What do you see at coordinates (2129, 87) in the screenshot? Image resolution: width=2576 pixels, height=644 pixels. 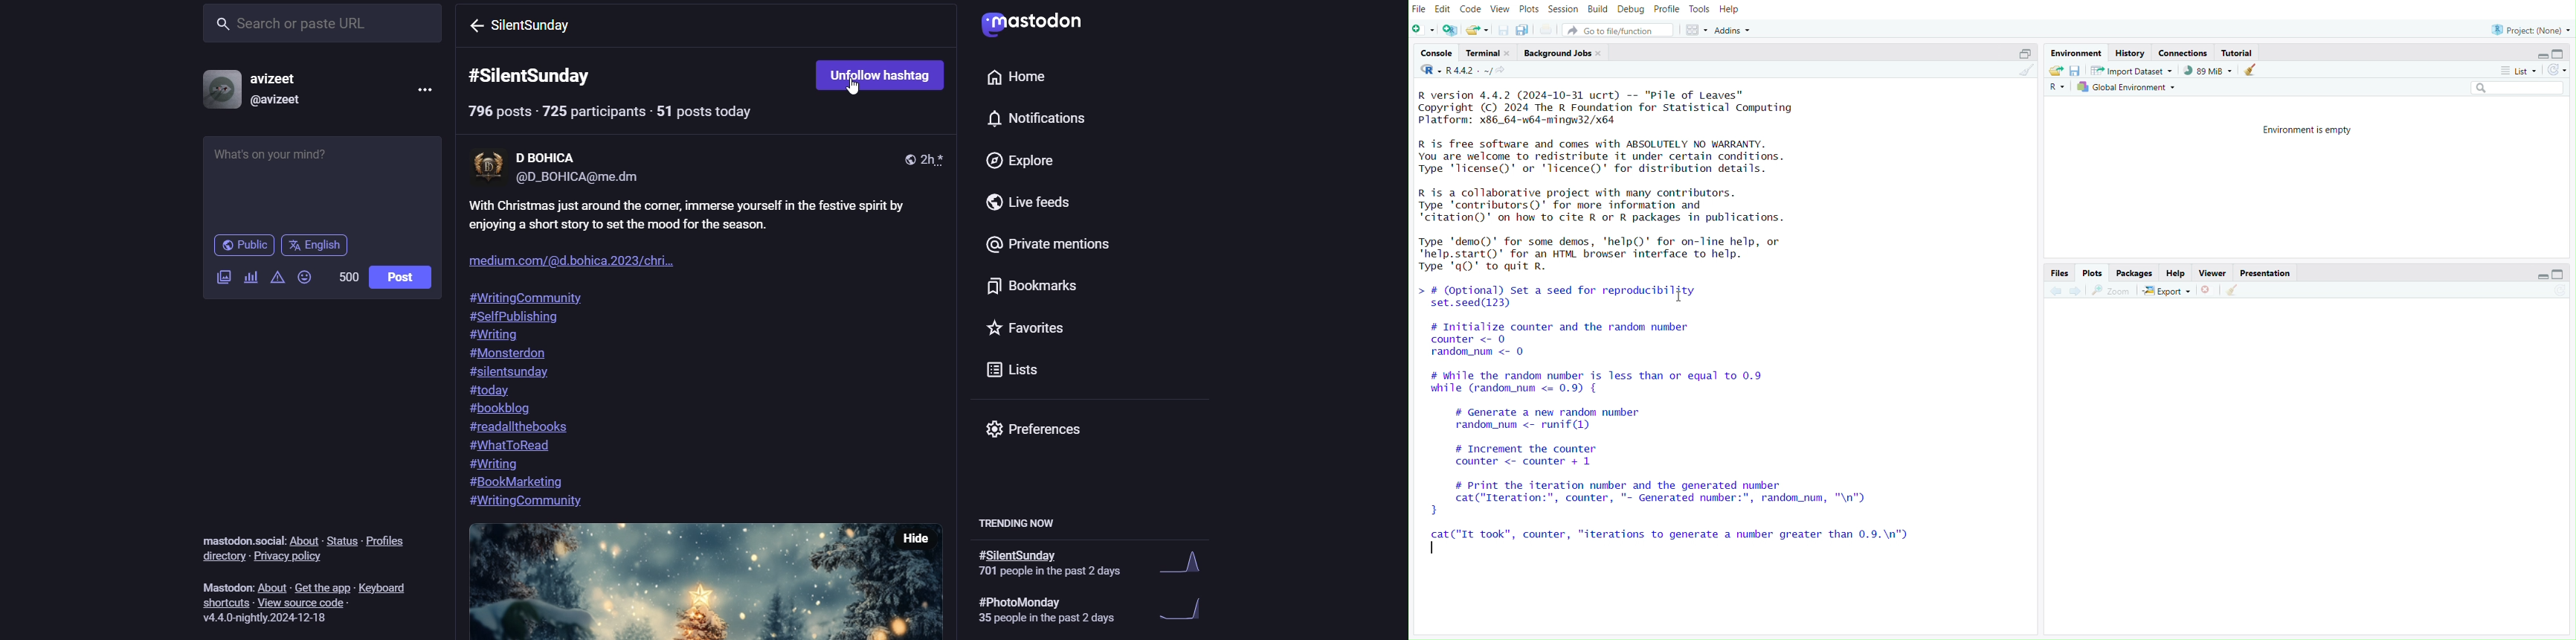 I see `Global Environment` at bounding box center [2129, 87].